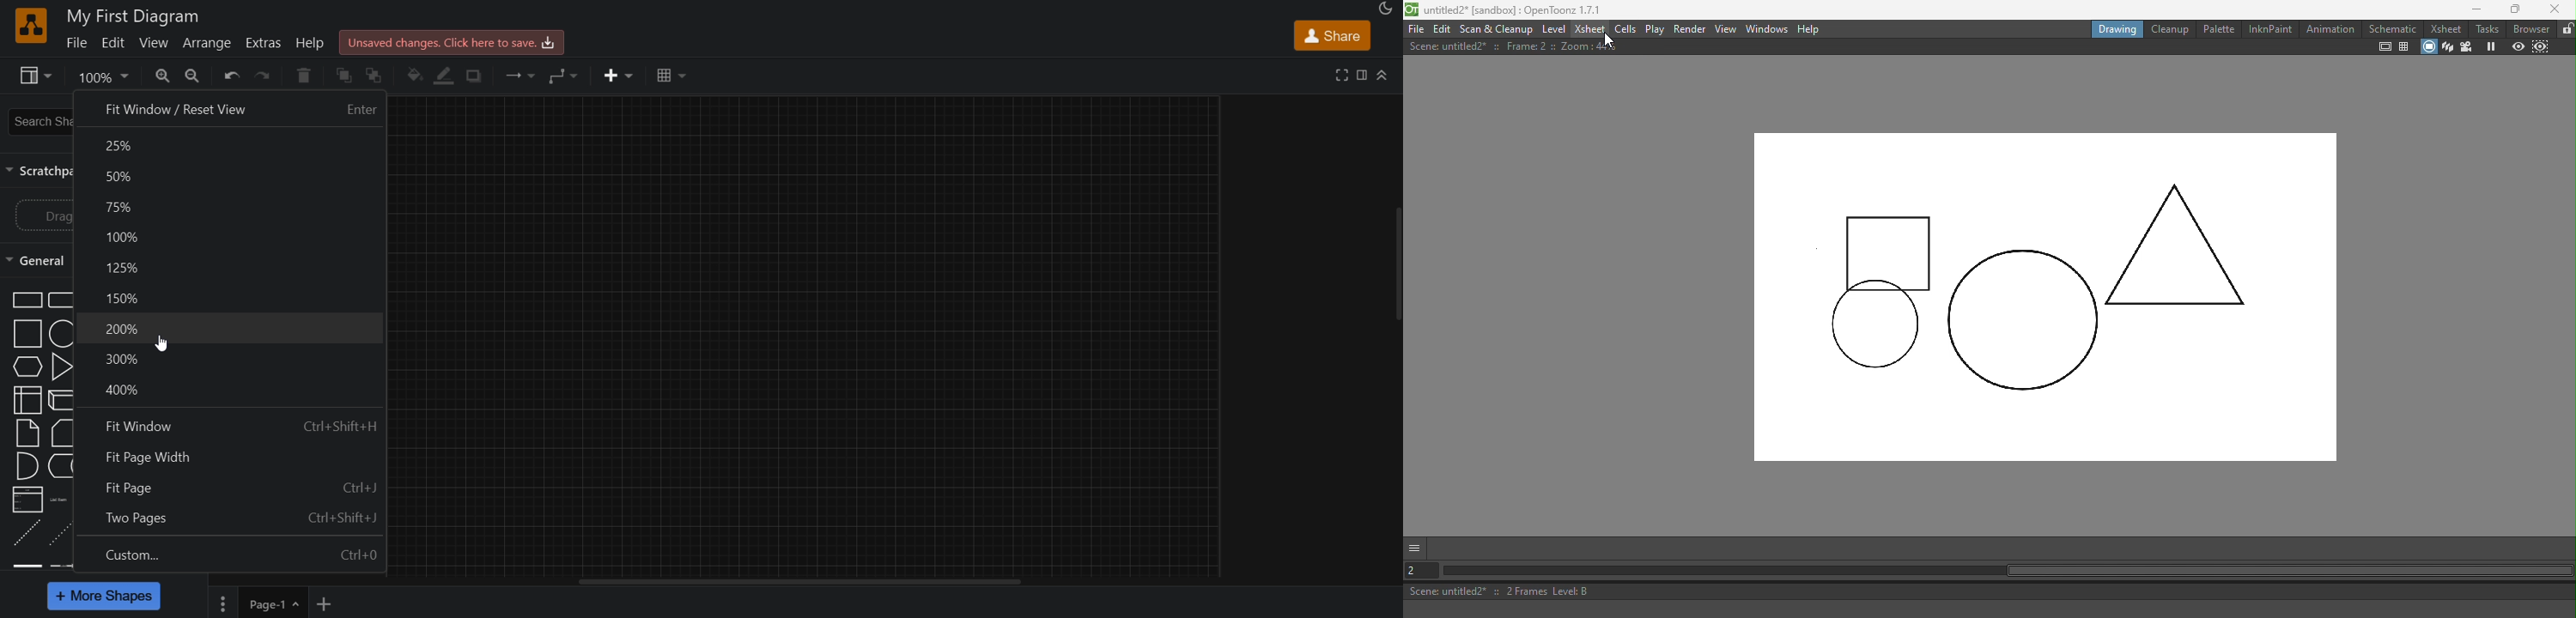  What do you see at coordinates (811, 341) in the screenshot?
I see `canvas` at bounding box center [811, 341].